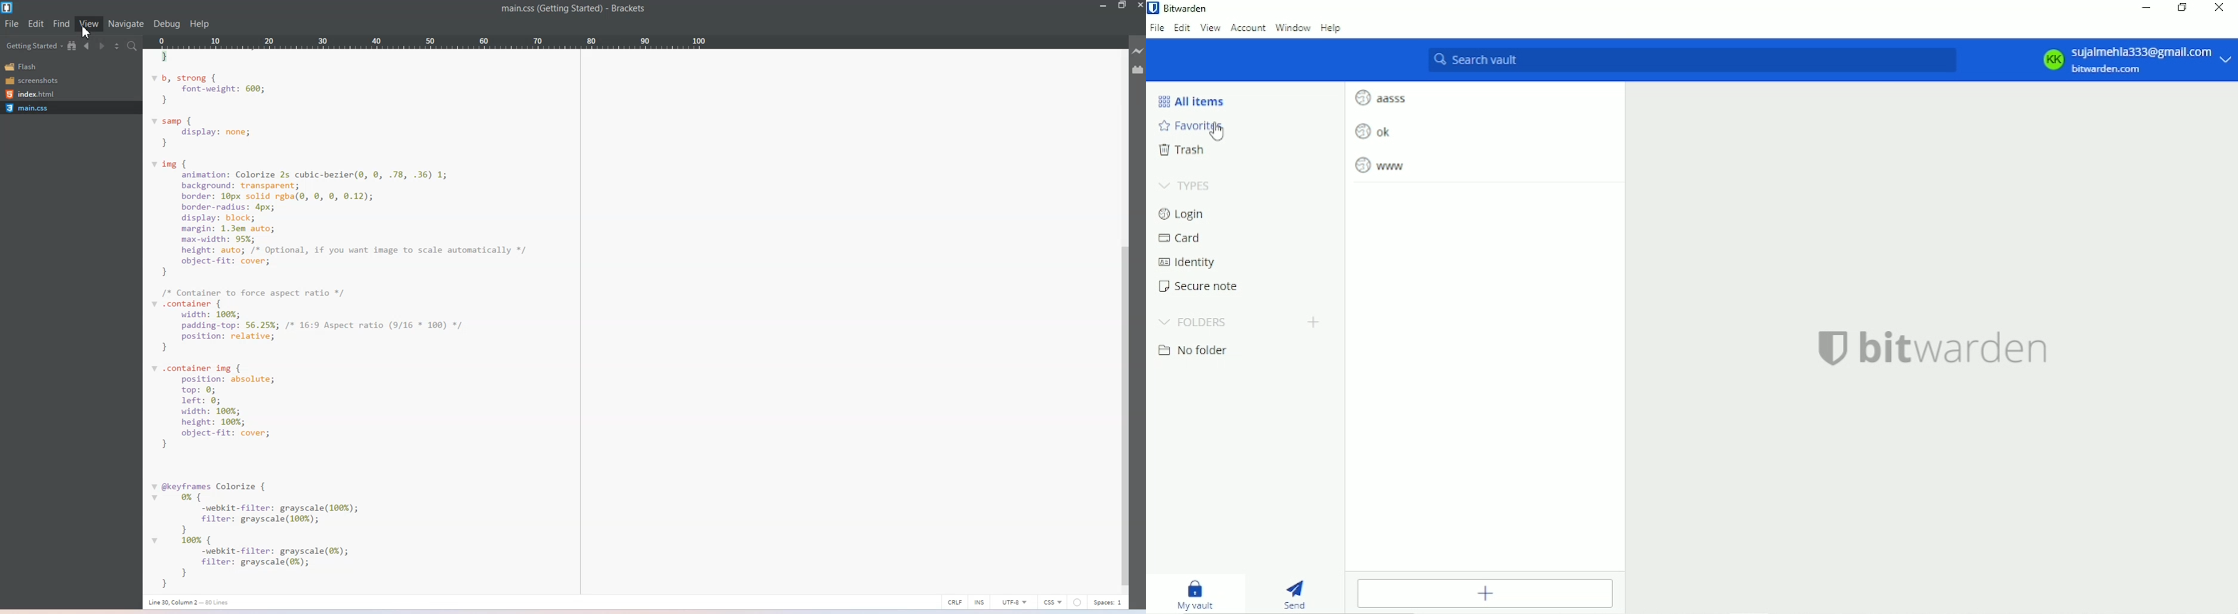 The height and width of the screenshot is (616, 2240). I want to click on Send, so click(1296, 589).